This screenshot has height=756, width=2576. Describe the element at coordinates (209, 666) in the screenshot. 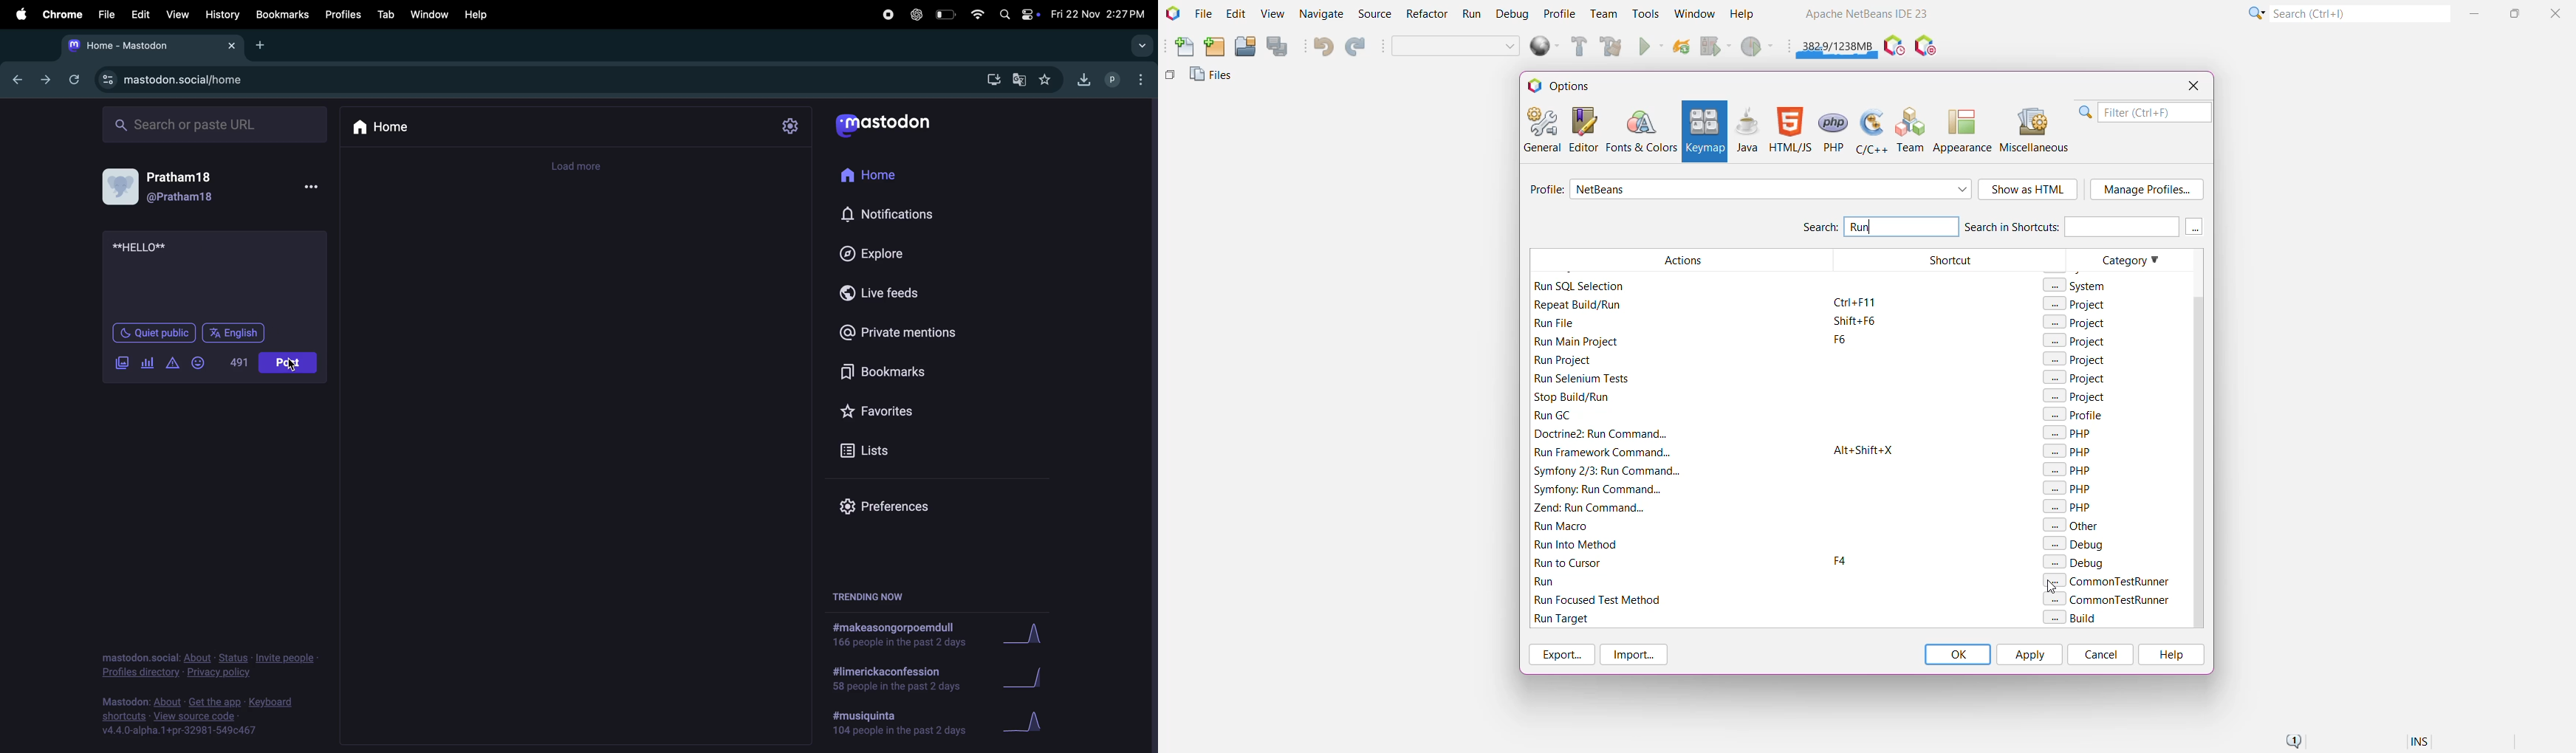

I see `privacy an policy` at that location.